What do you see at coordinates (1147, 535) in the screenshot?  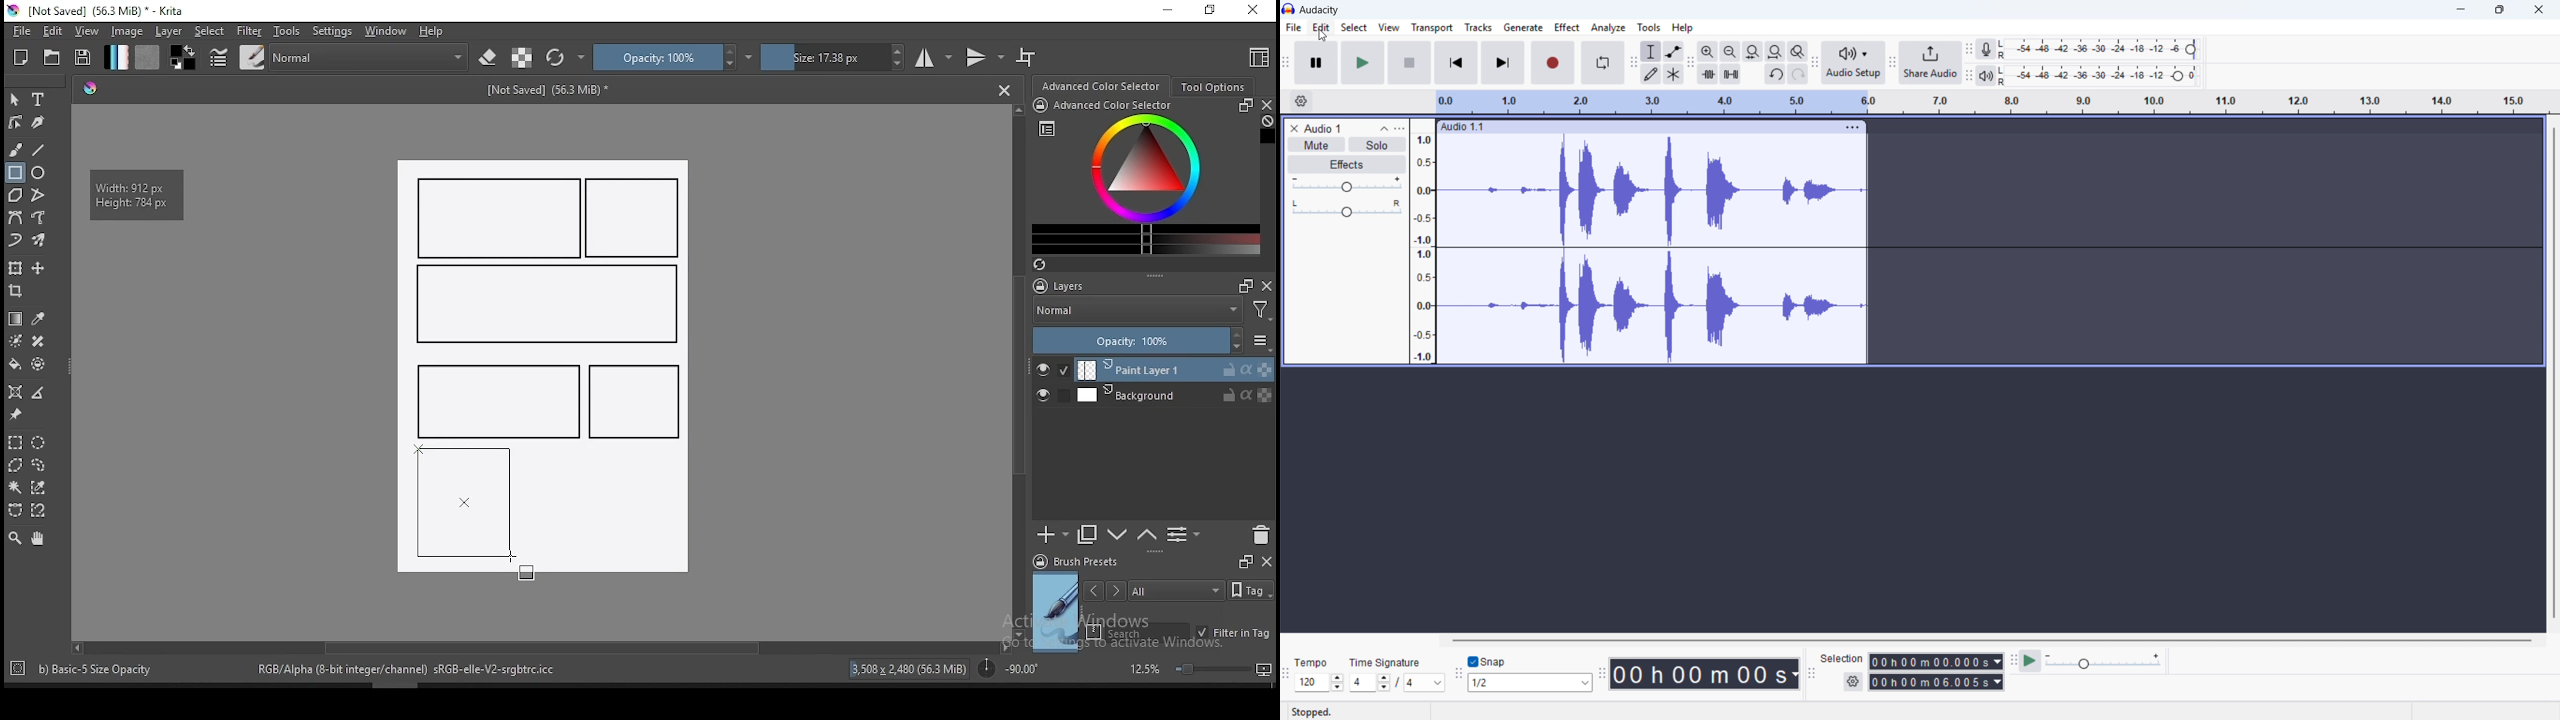 I see `move layer one step down` at bounding box center [1147, 535].